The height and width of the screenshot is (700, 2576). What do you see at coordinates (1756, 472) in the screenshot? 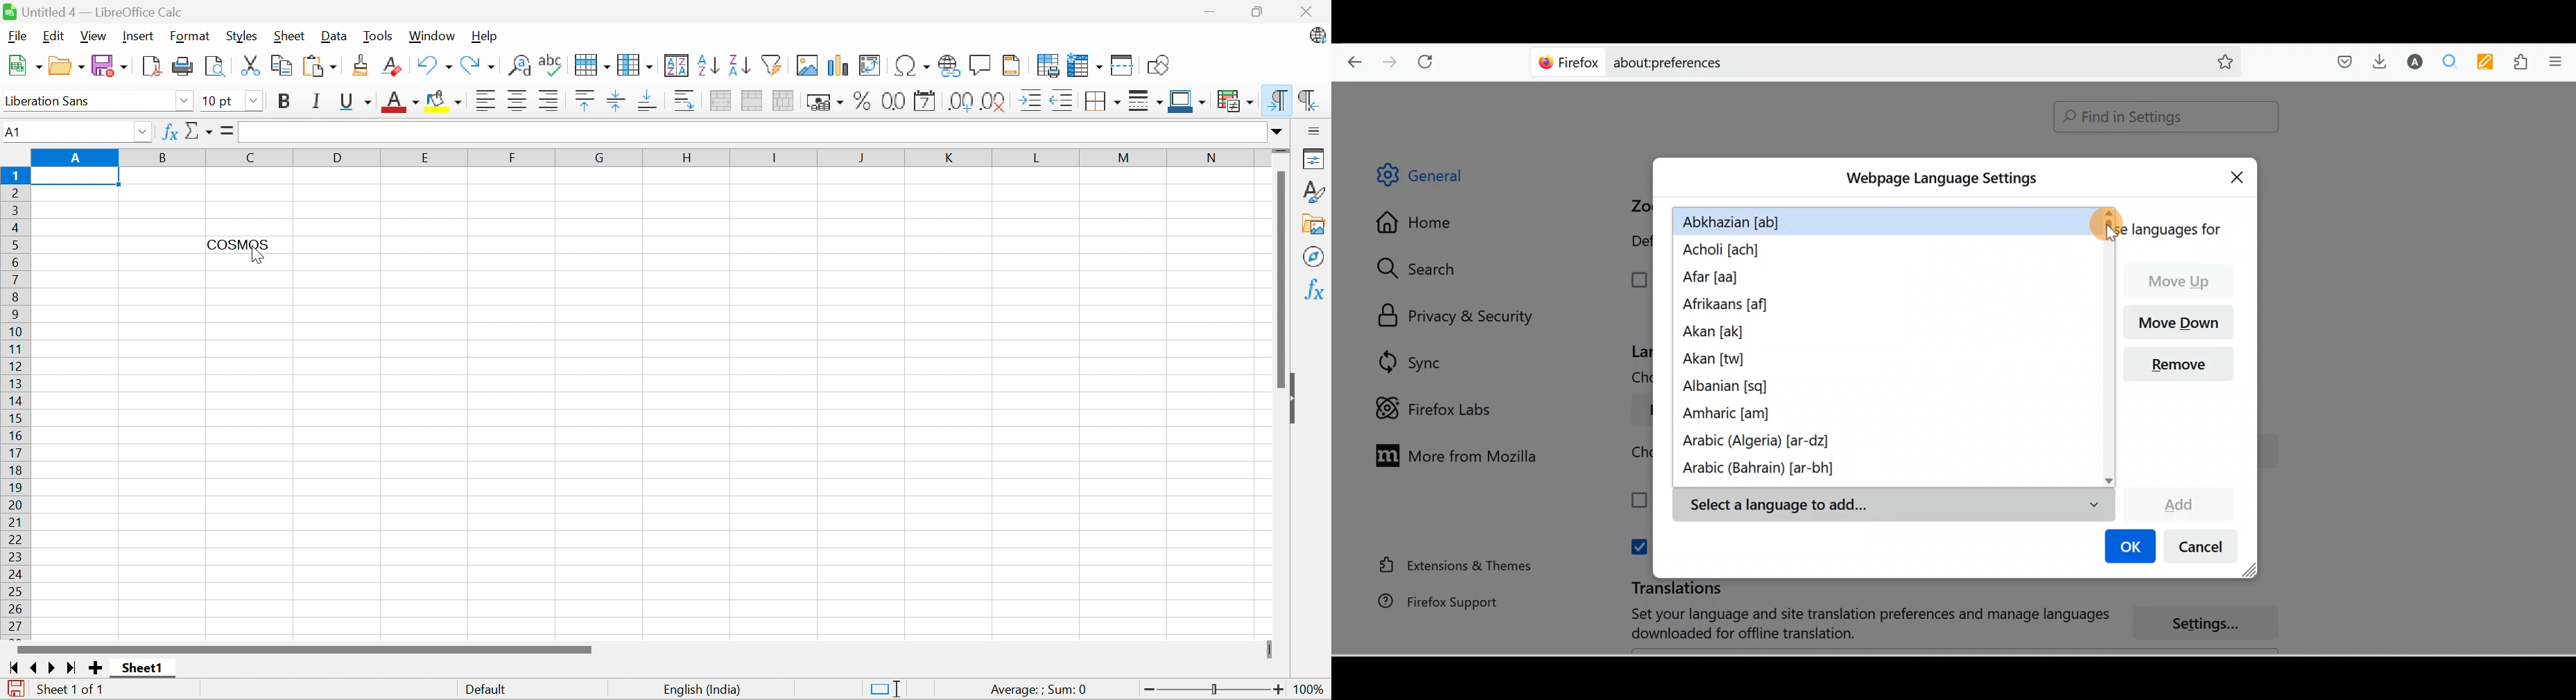
I see `Arabic (Bahrain) [ar-bh]` at bounding box center [1756, 472].